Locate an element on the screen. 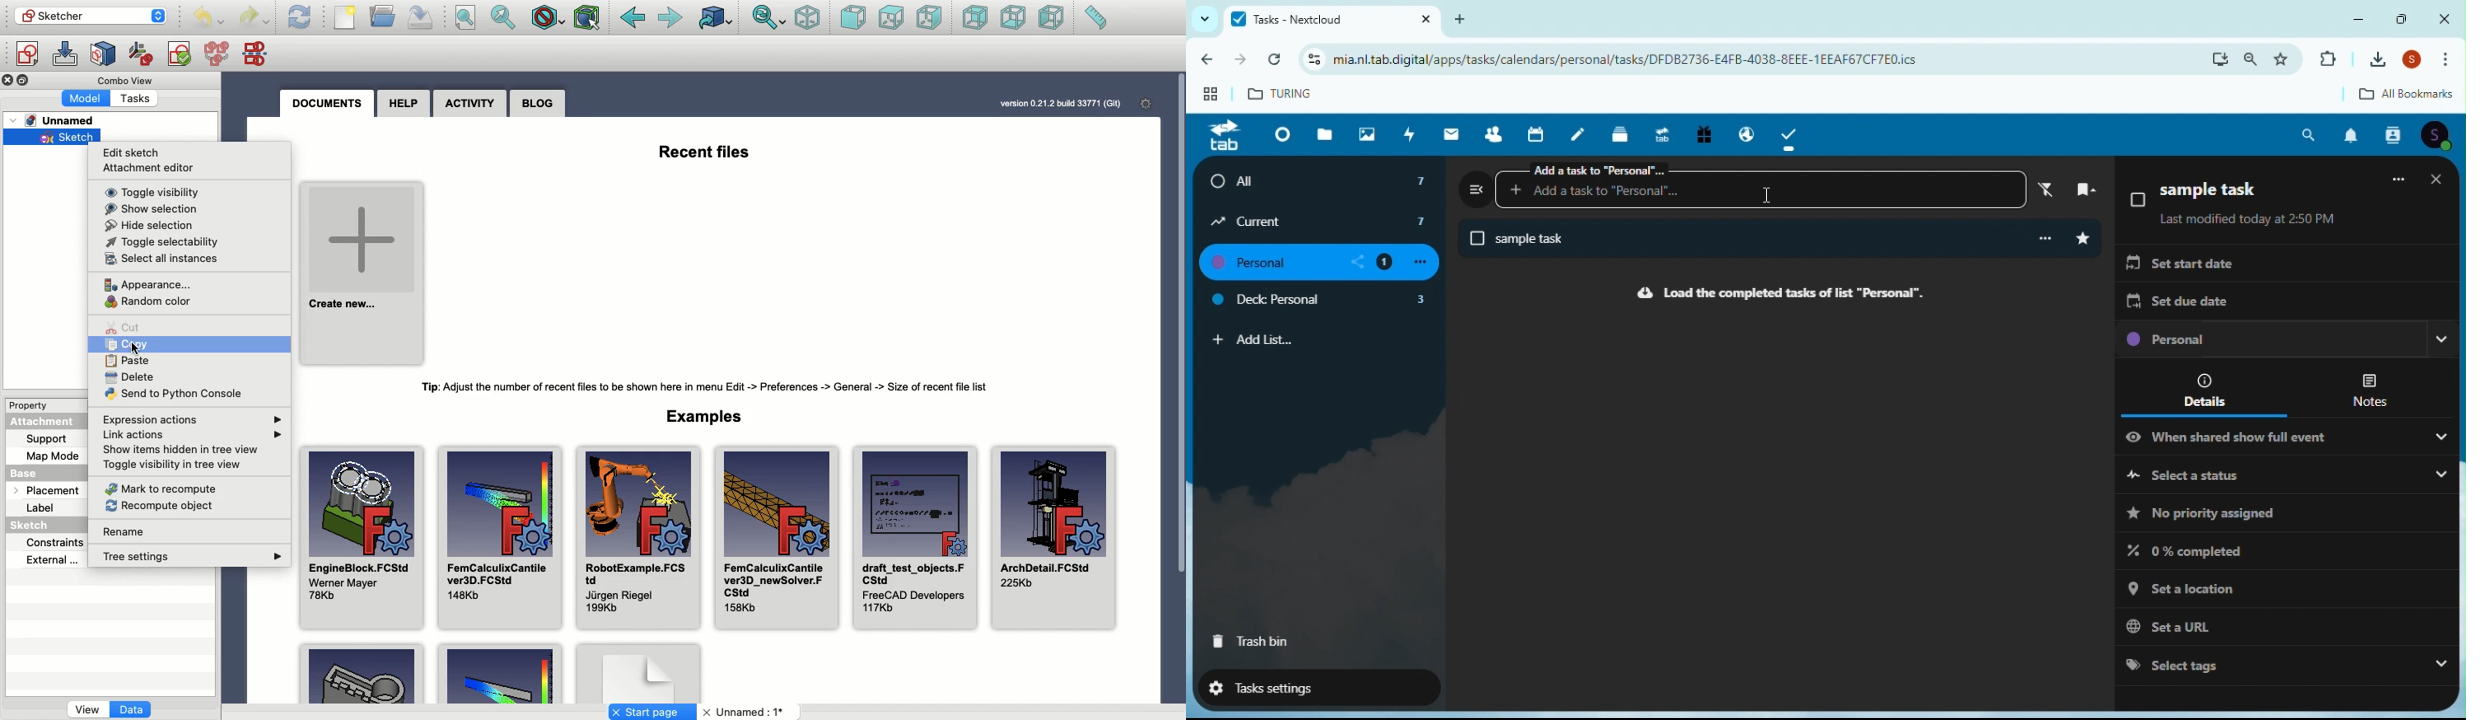 The height and width of the screenshot is (728, 2492). Delete is located at coordinates (133, 378).